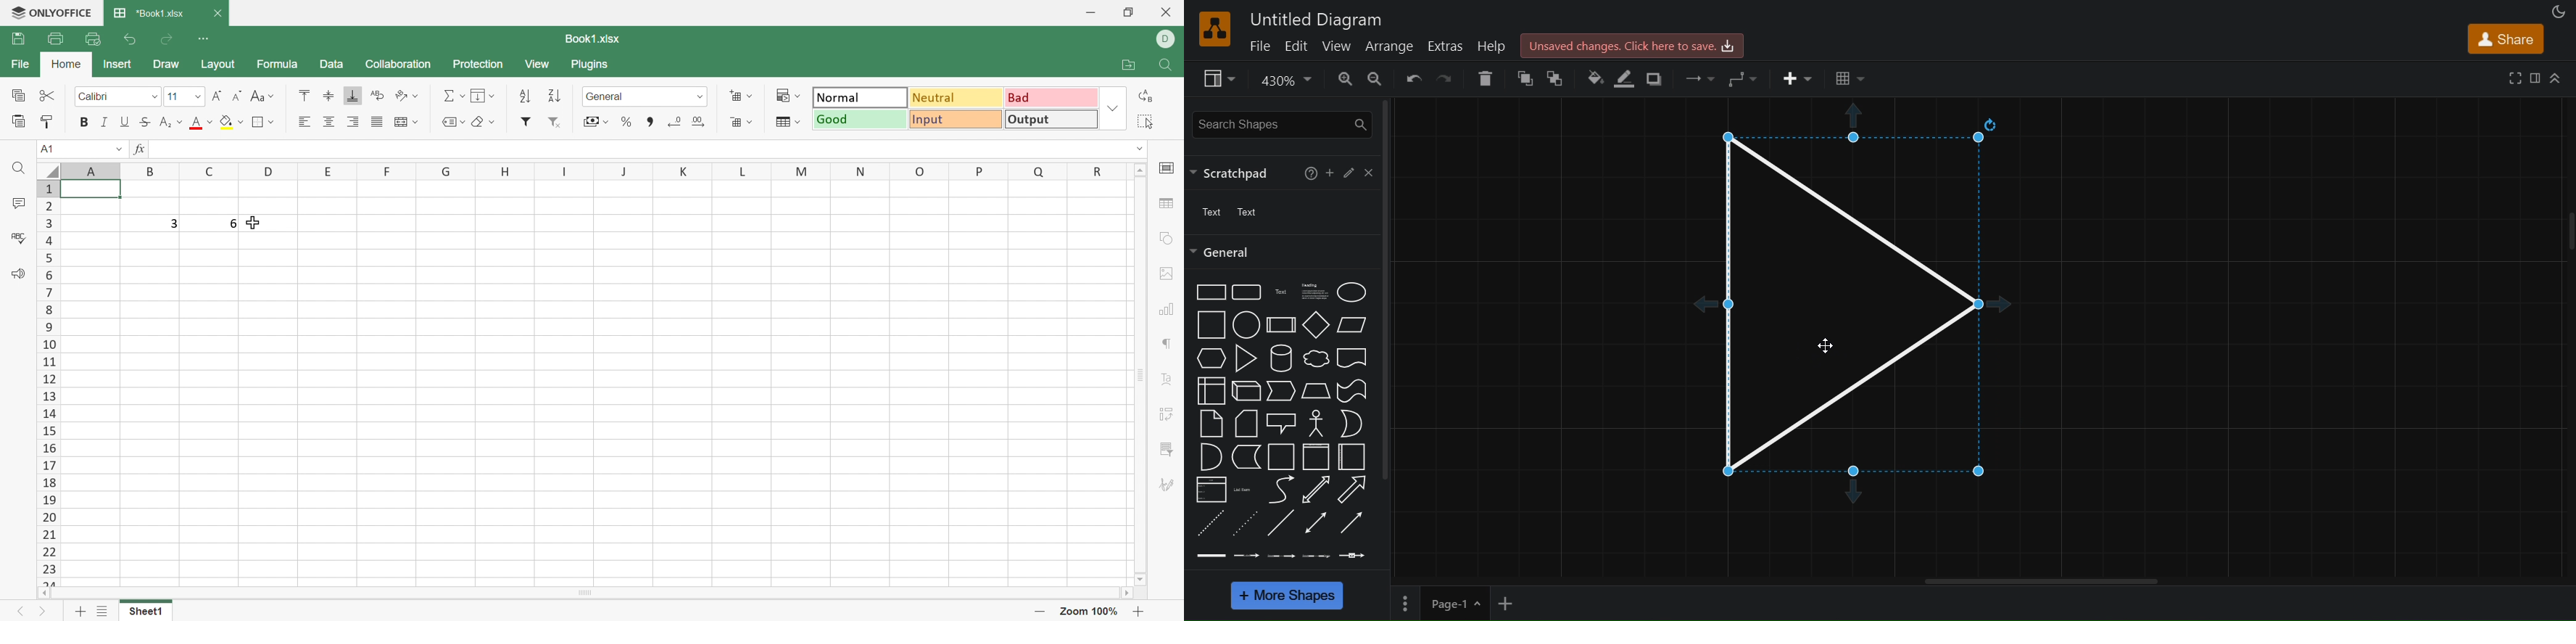 The width and height of the screenshot is (2576, 644). Describe the element at coordinates (484, 97) in the screenshot. I see `Fill` at that location.